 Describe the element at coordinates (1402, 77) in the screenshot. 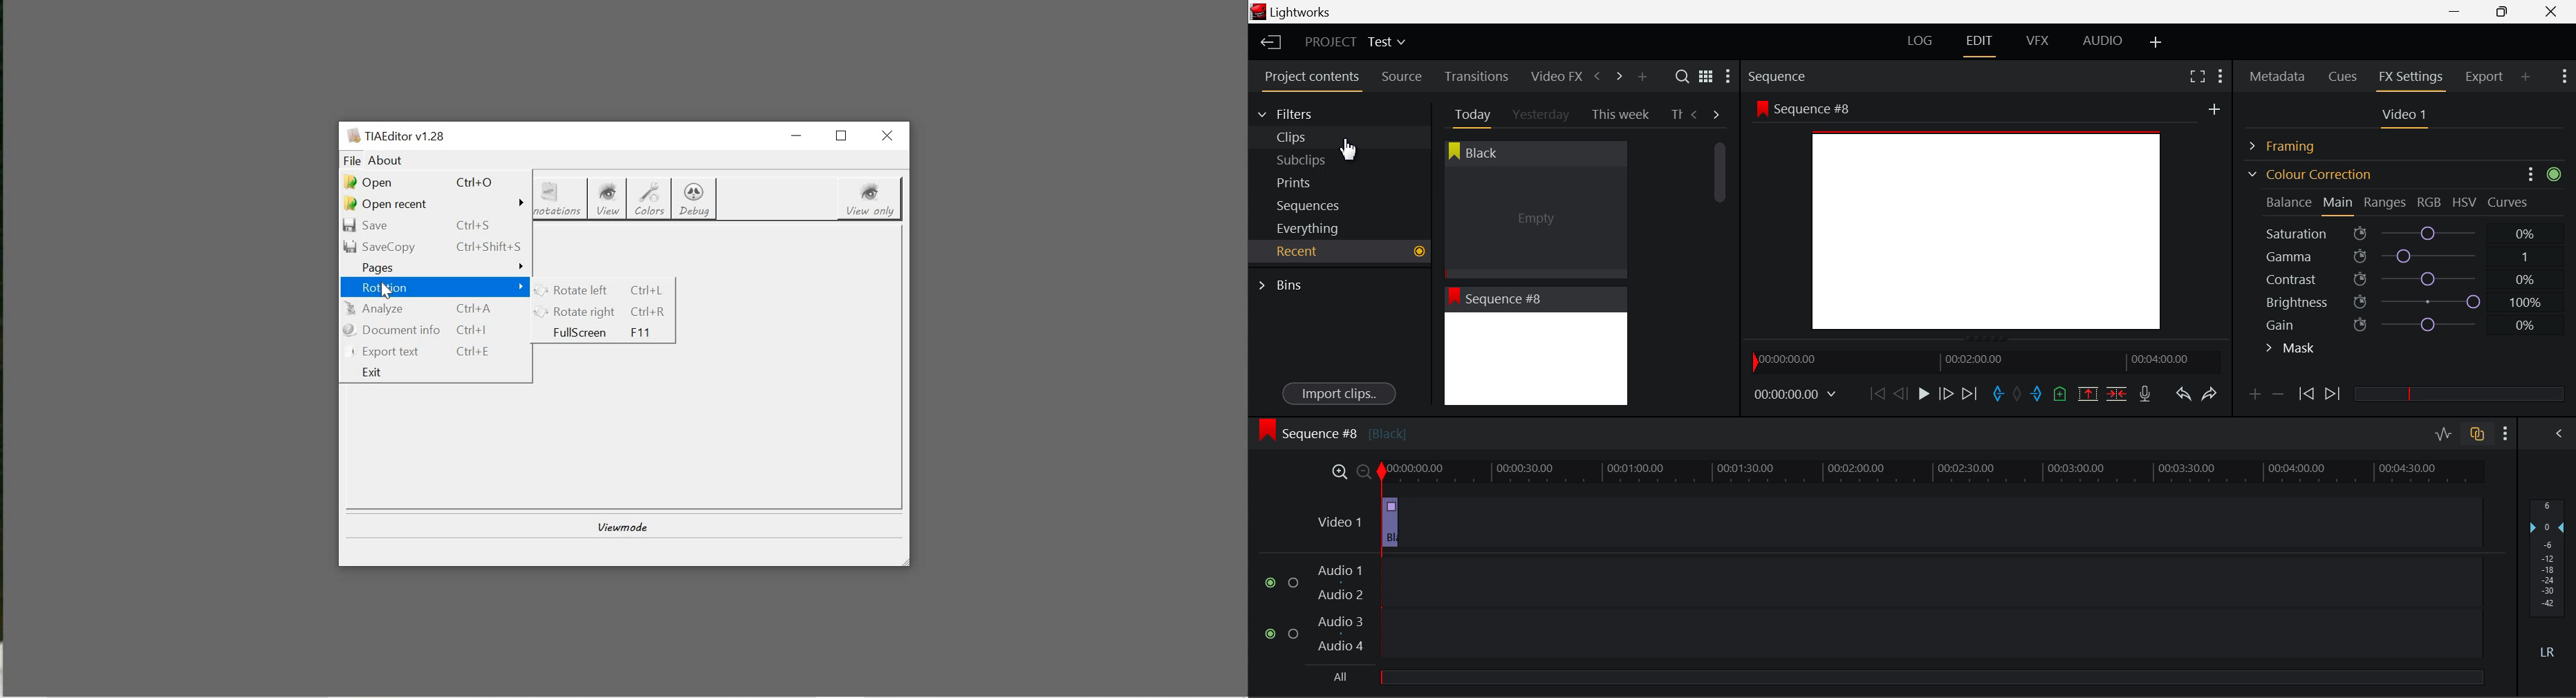

I see `Source` at that location.